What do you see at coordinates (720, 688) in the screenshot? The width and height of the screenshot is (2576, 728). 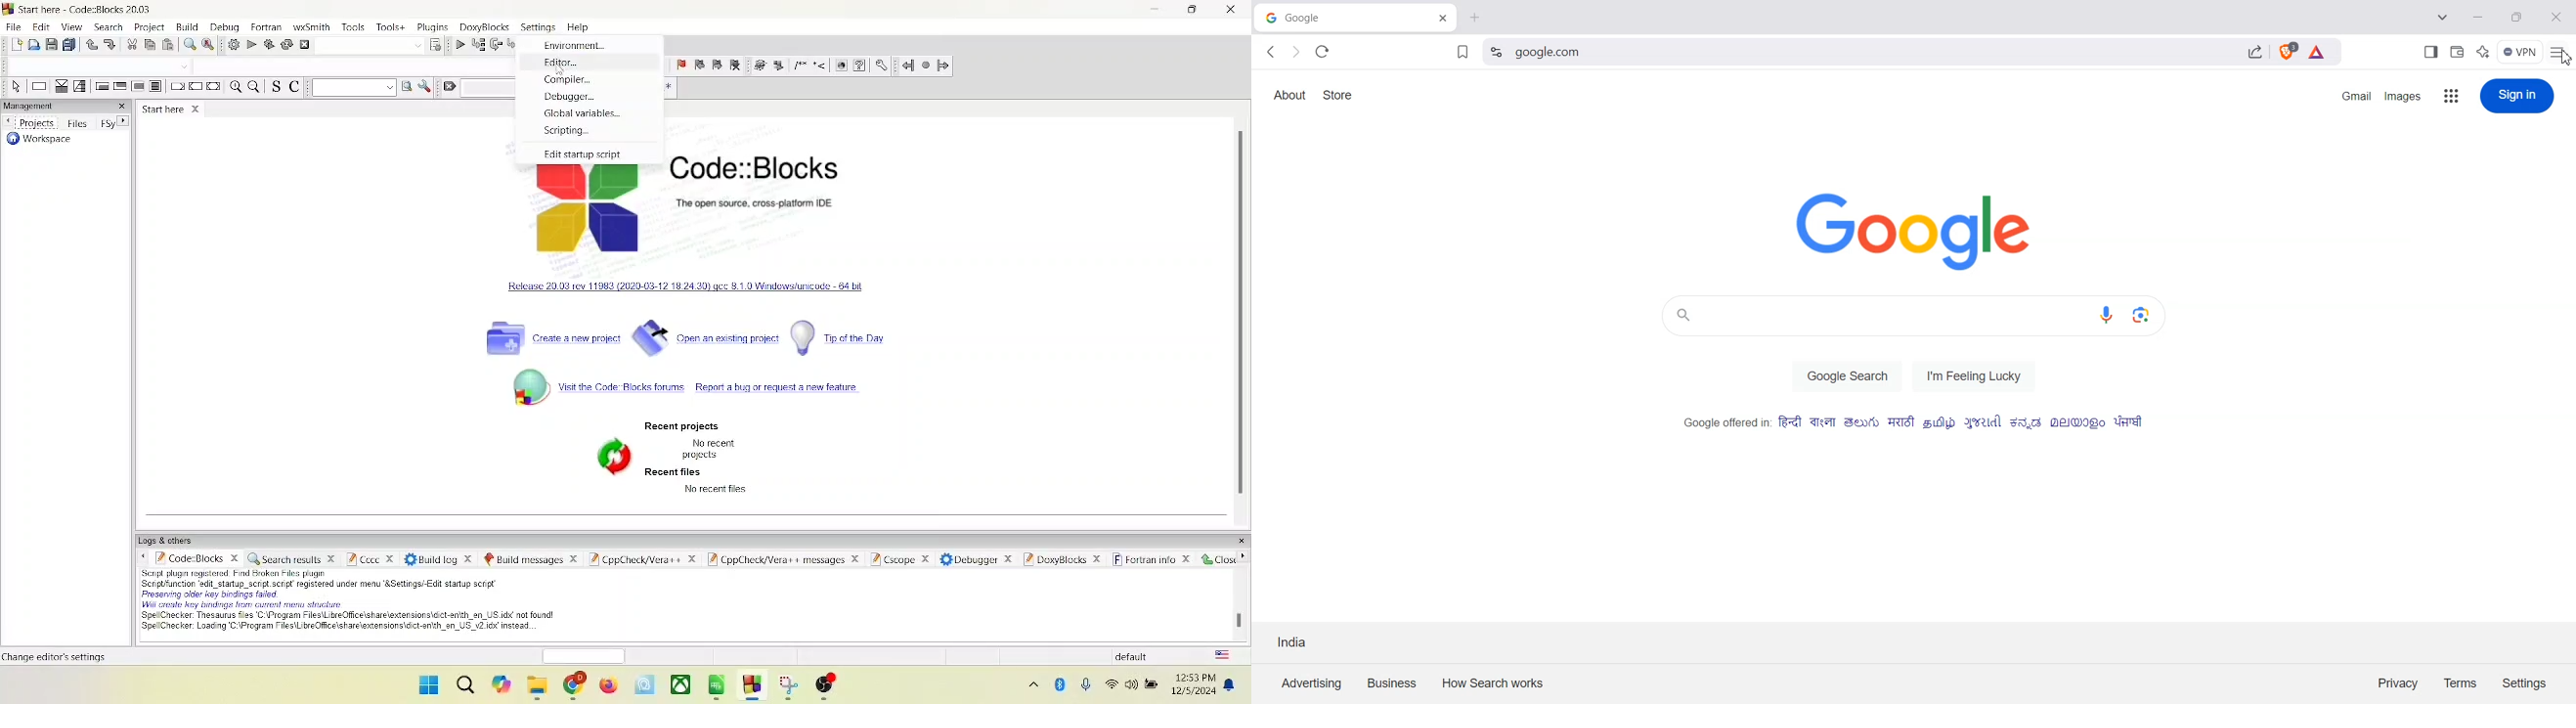 I see `apps` at bounding box center [720, 688].